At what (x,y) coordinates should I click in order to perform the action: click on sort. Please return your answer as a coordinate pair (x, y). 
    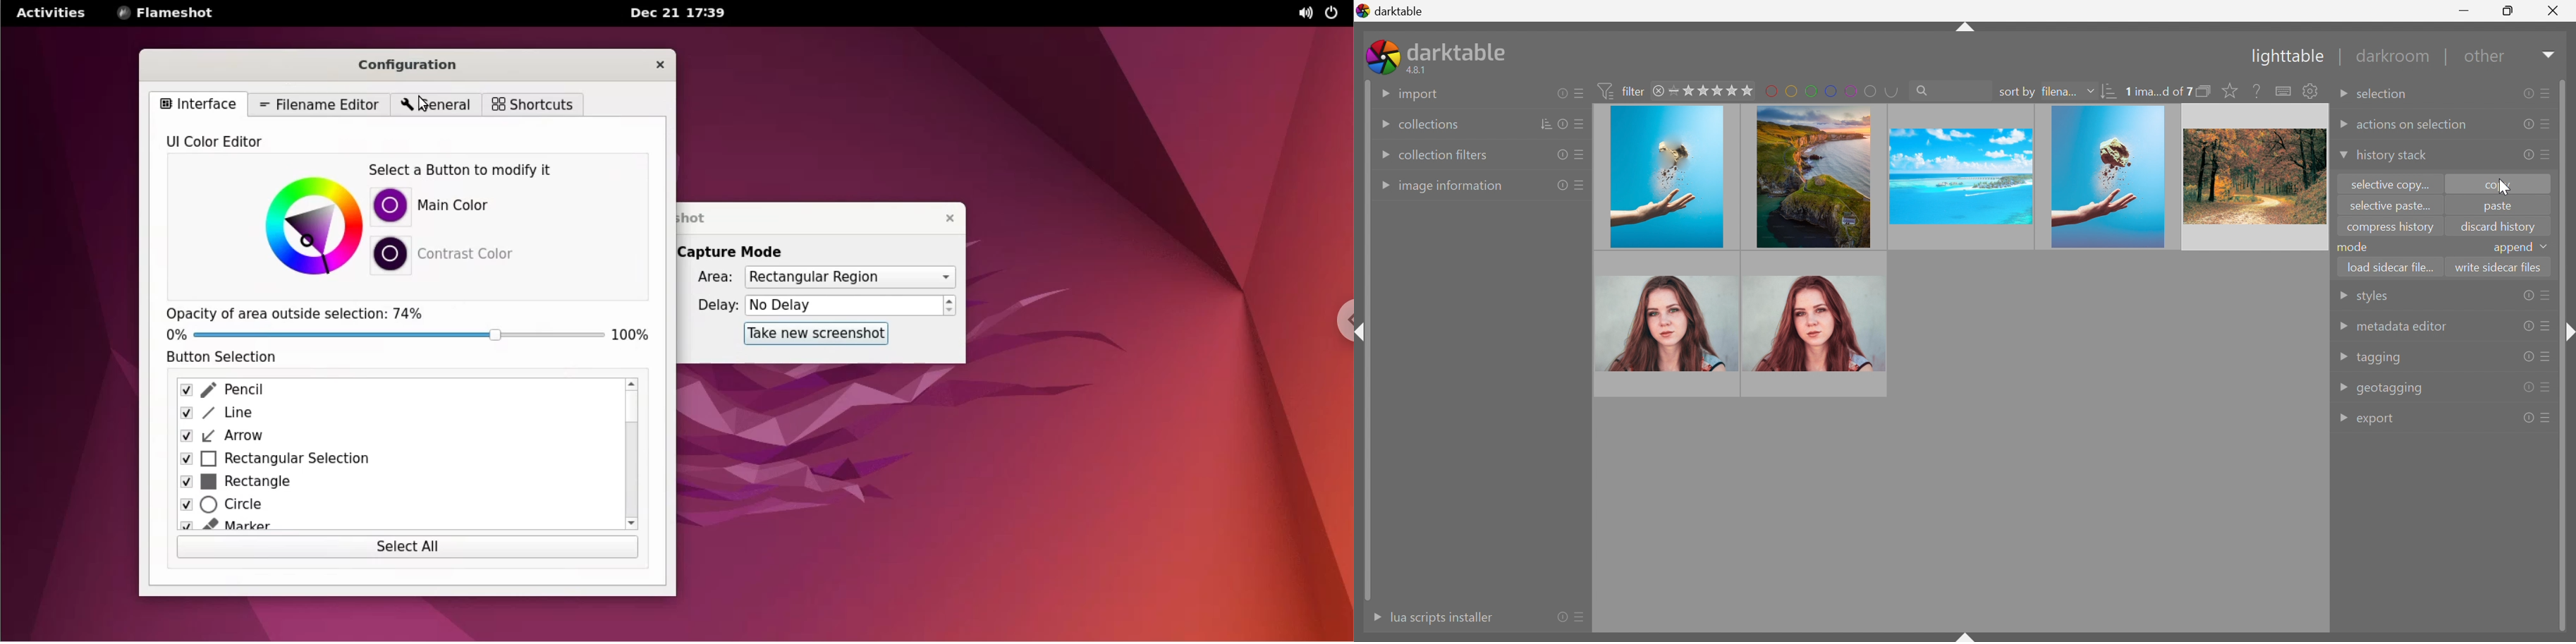
    Looking at the image, I should click on (2110, 93).